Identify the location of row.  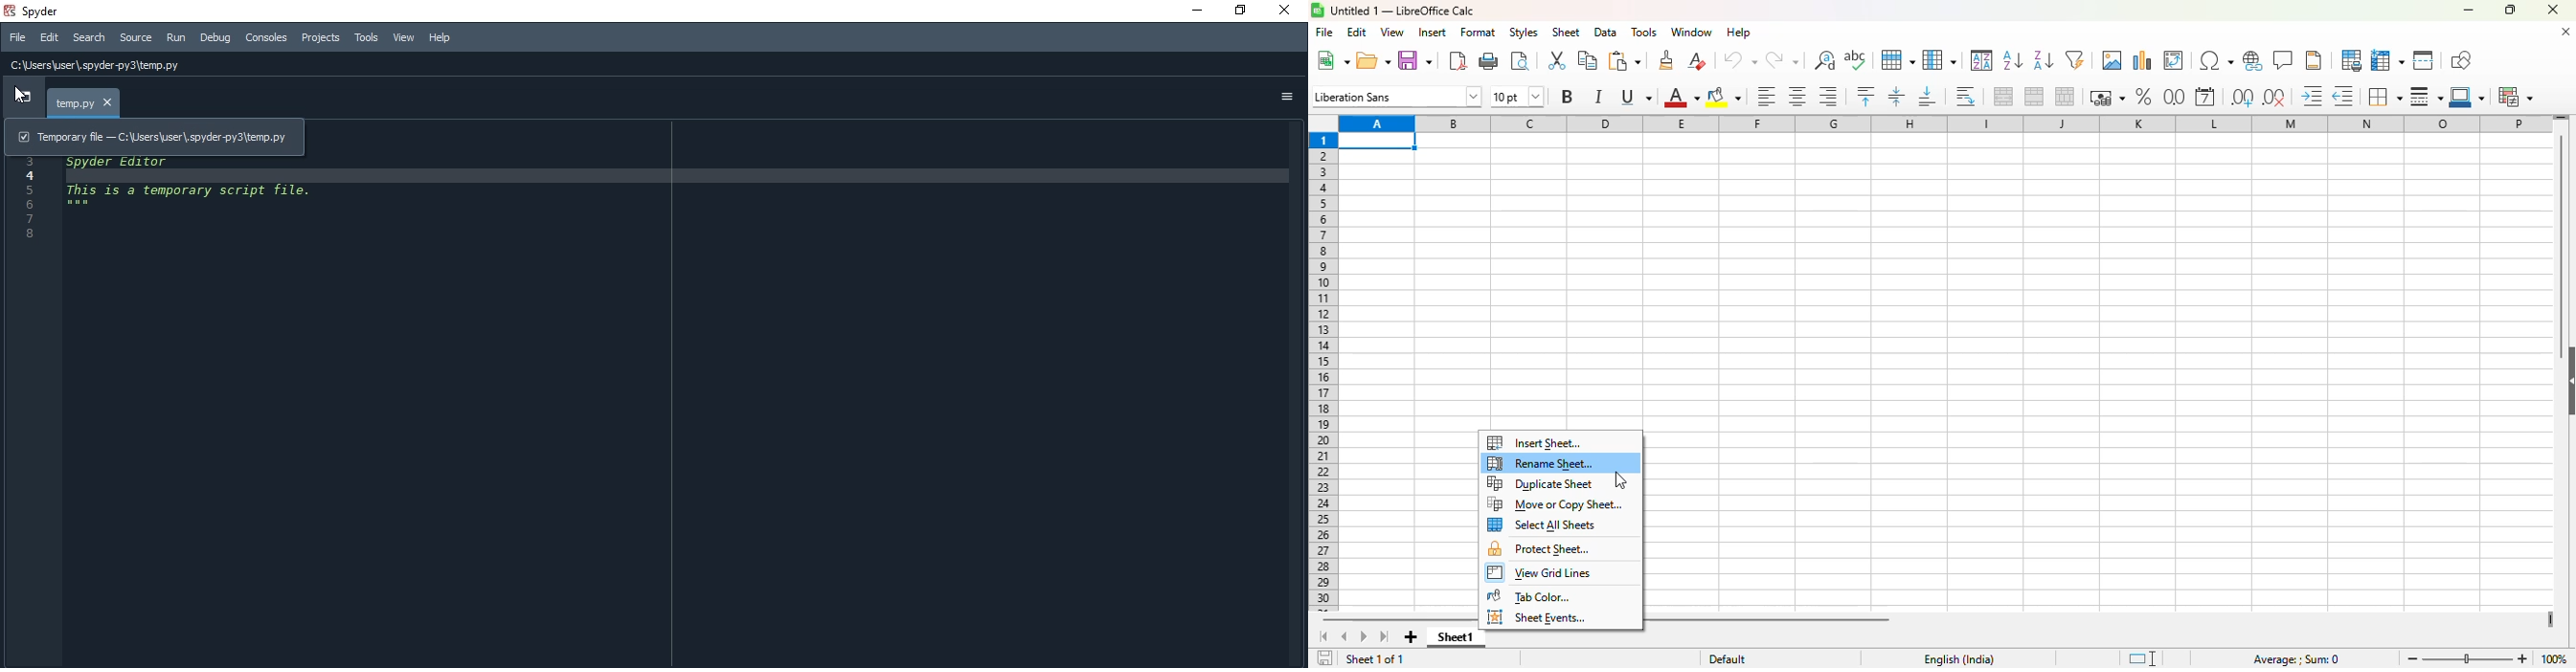
(1898, 60).